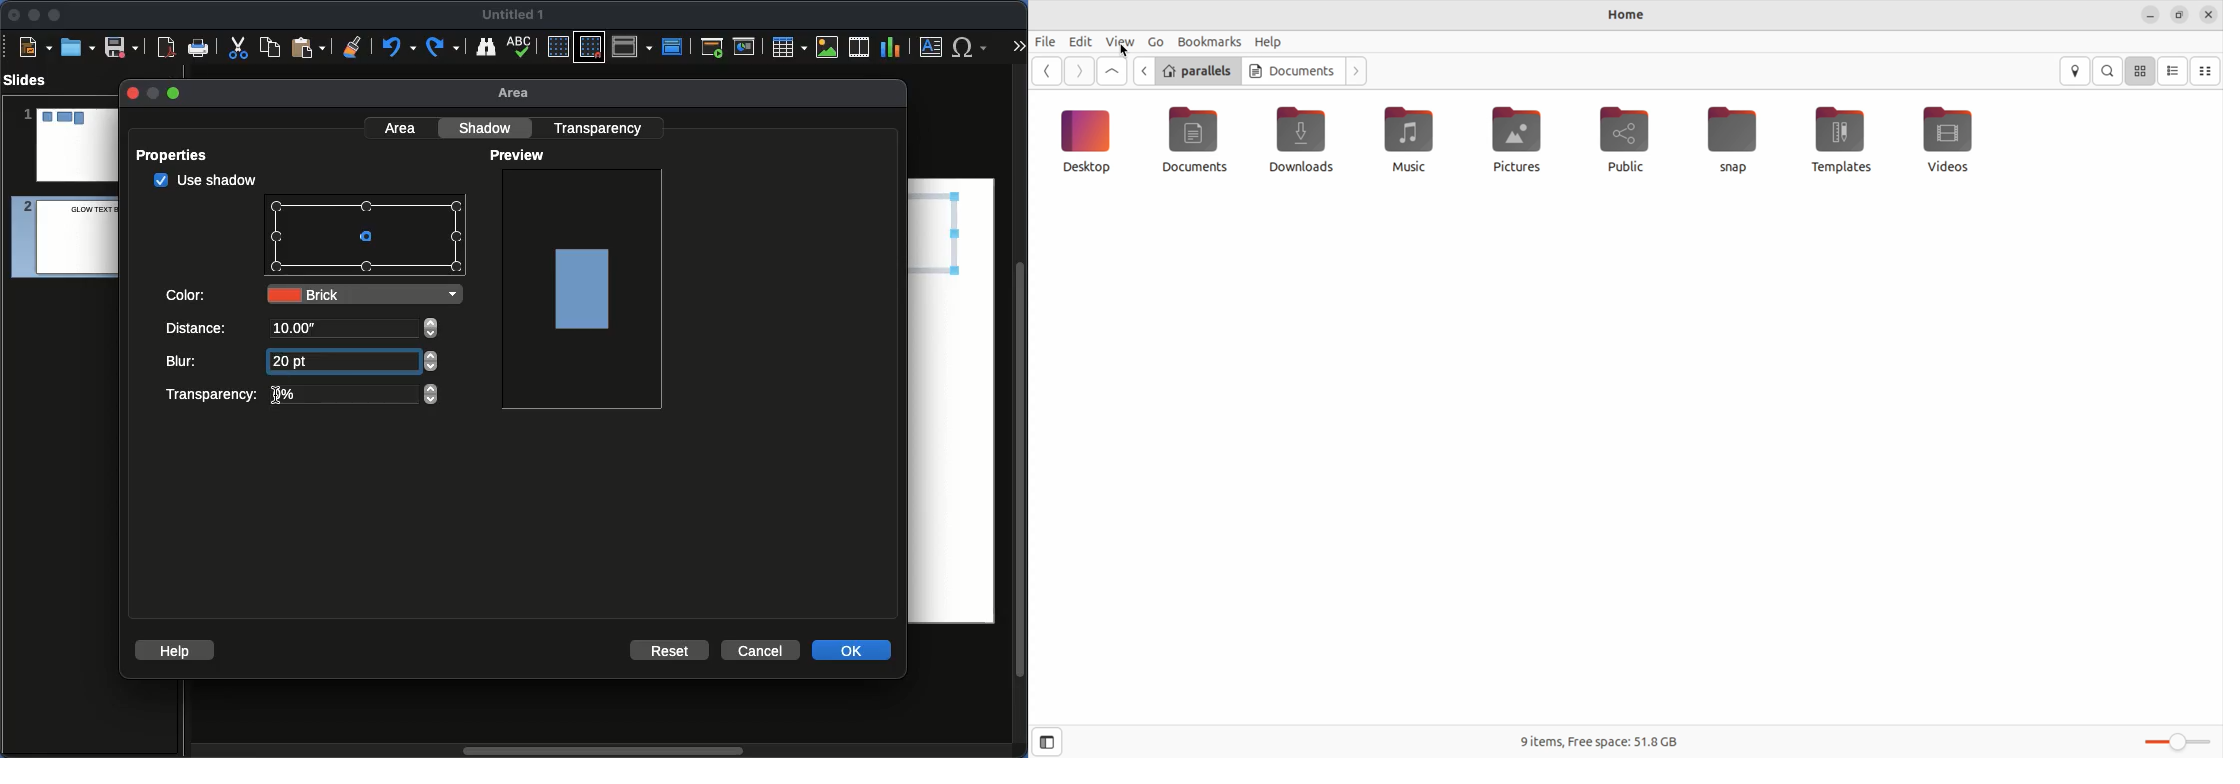  Describe the element at coordinates (397, 47) in the screenshot. I see `Undo` at that location.